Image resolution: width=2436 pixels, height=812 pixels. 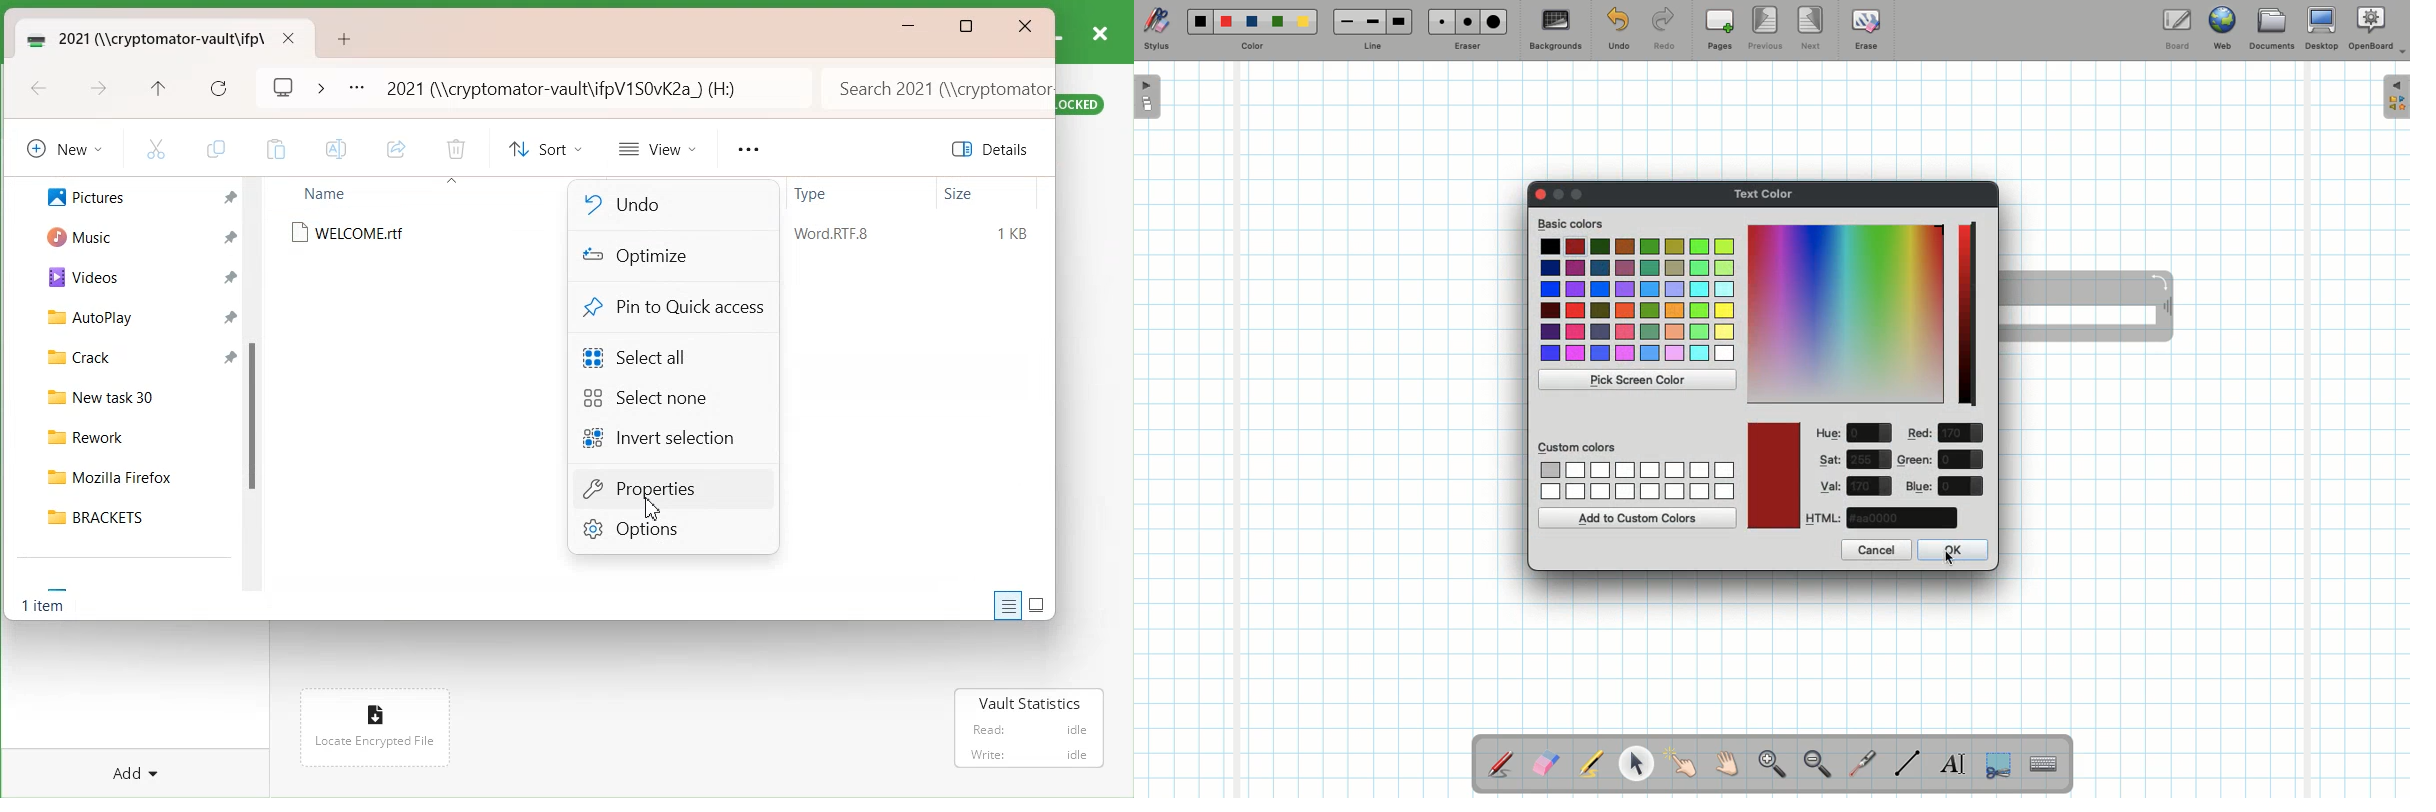 What do you see at coordinates (568, 88) in the screenshot?
I see `Path Address` at bounding box center [568, 88].